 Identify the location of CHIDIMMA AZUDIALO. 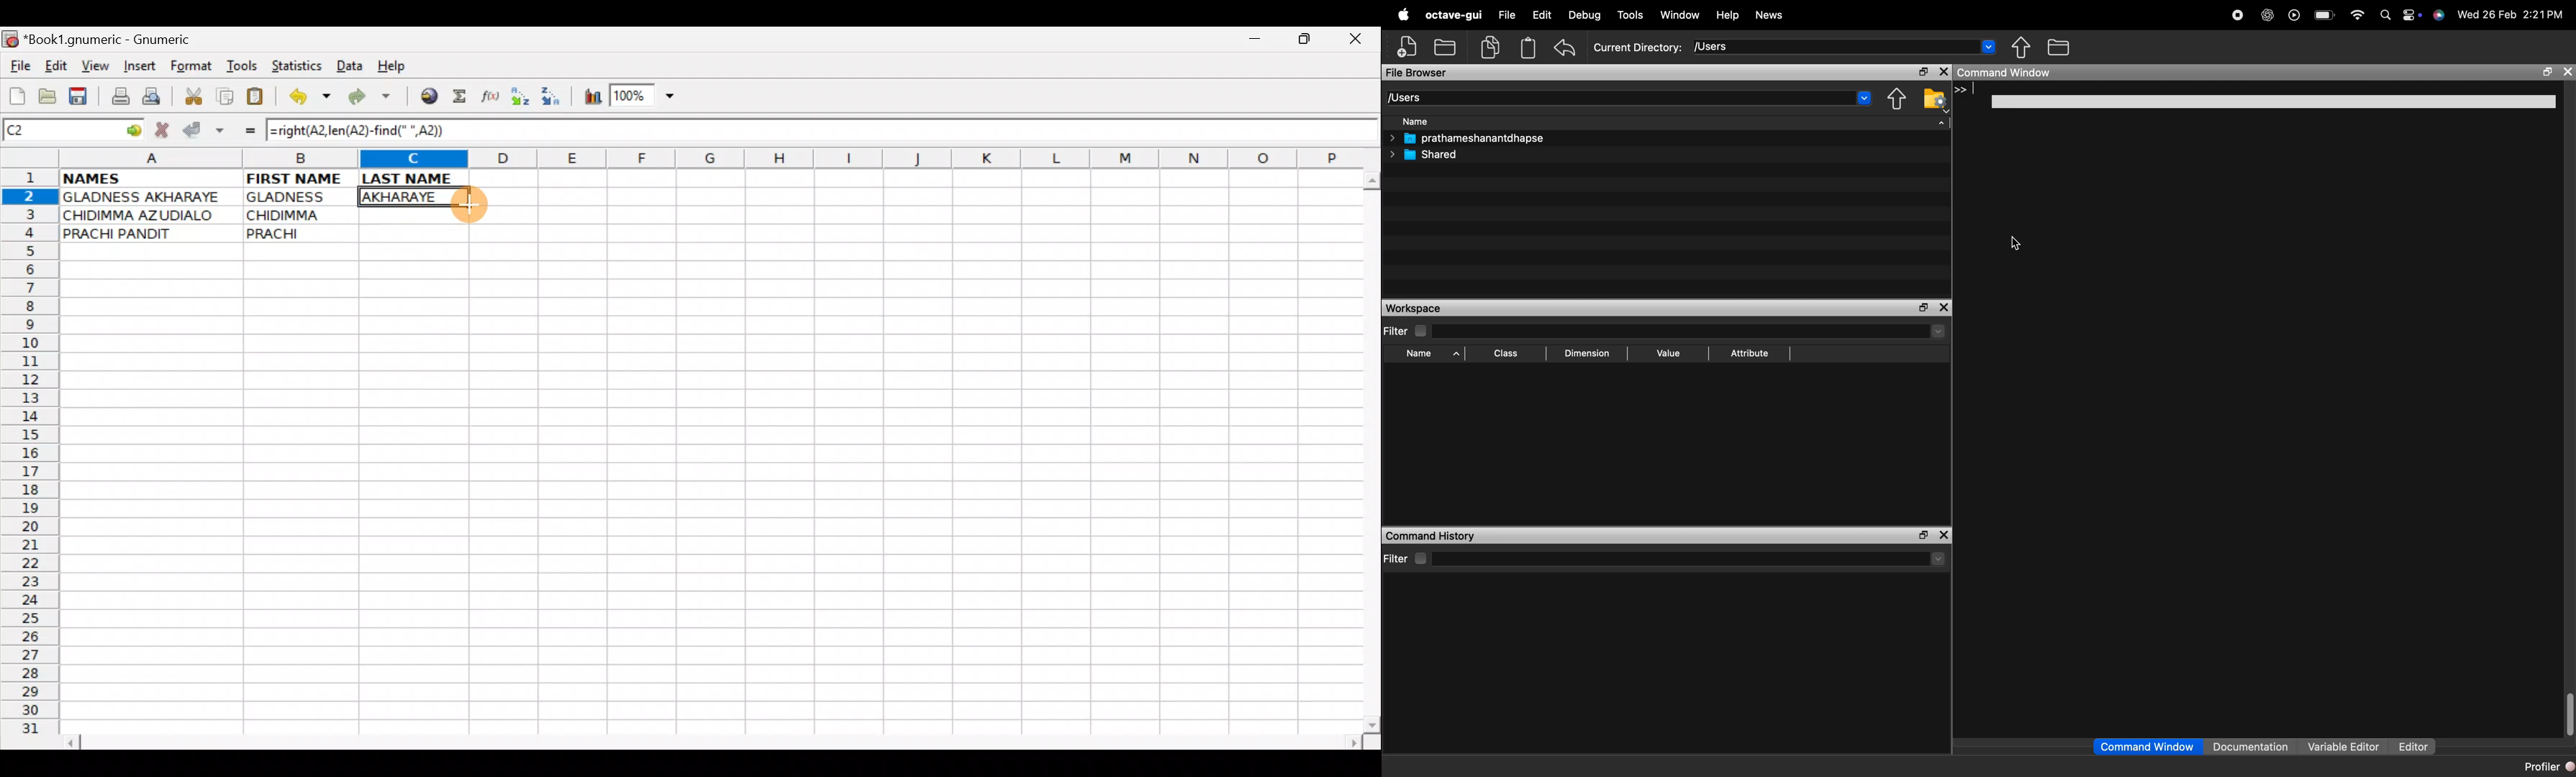
(144, 215).